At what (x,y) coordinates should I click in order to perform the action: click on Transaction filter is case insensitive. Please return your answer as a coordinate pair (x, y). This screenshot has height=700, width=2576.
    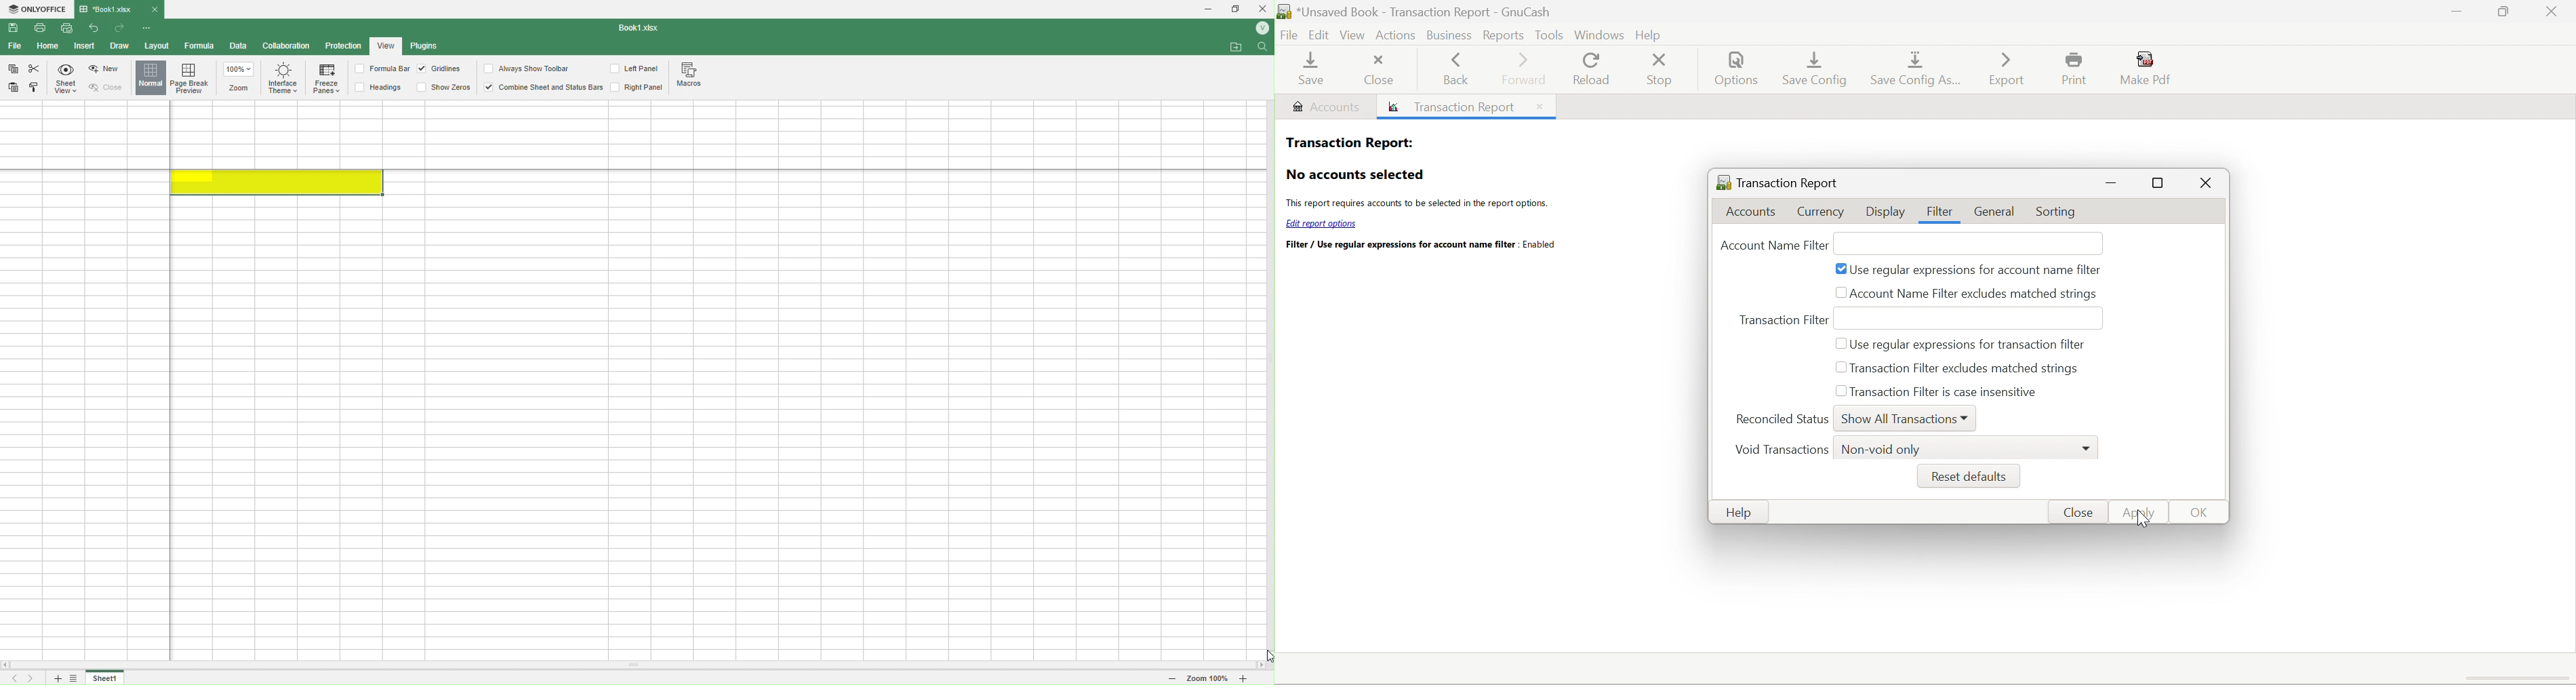
    Looking at the image, I should click on (1944, 391).